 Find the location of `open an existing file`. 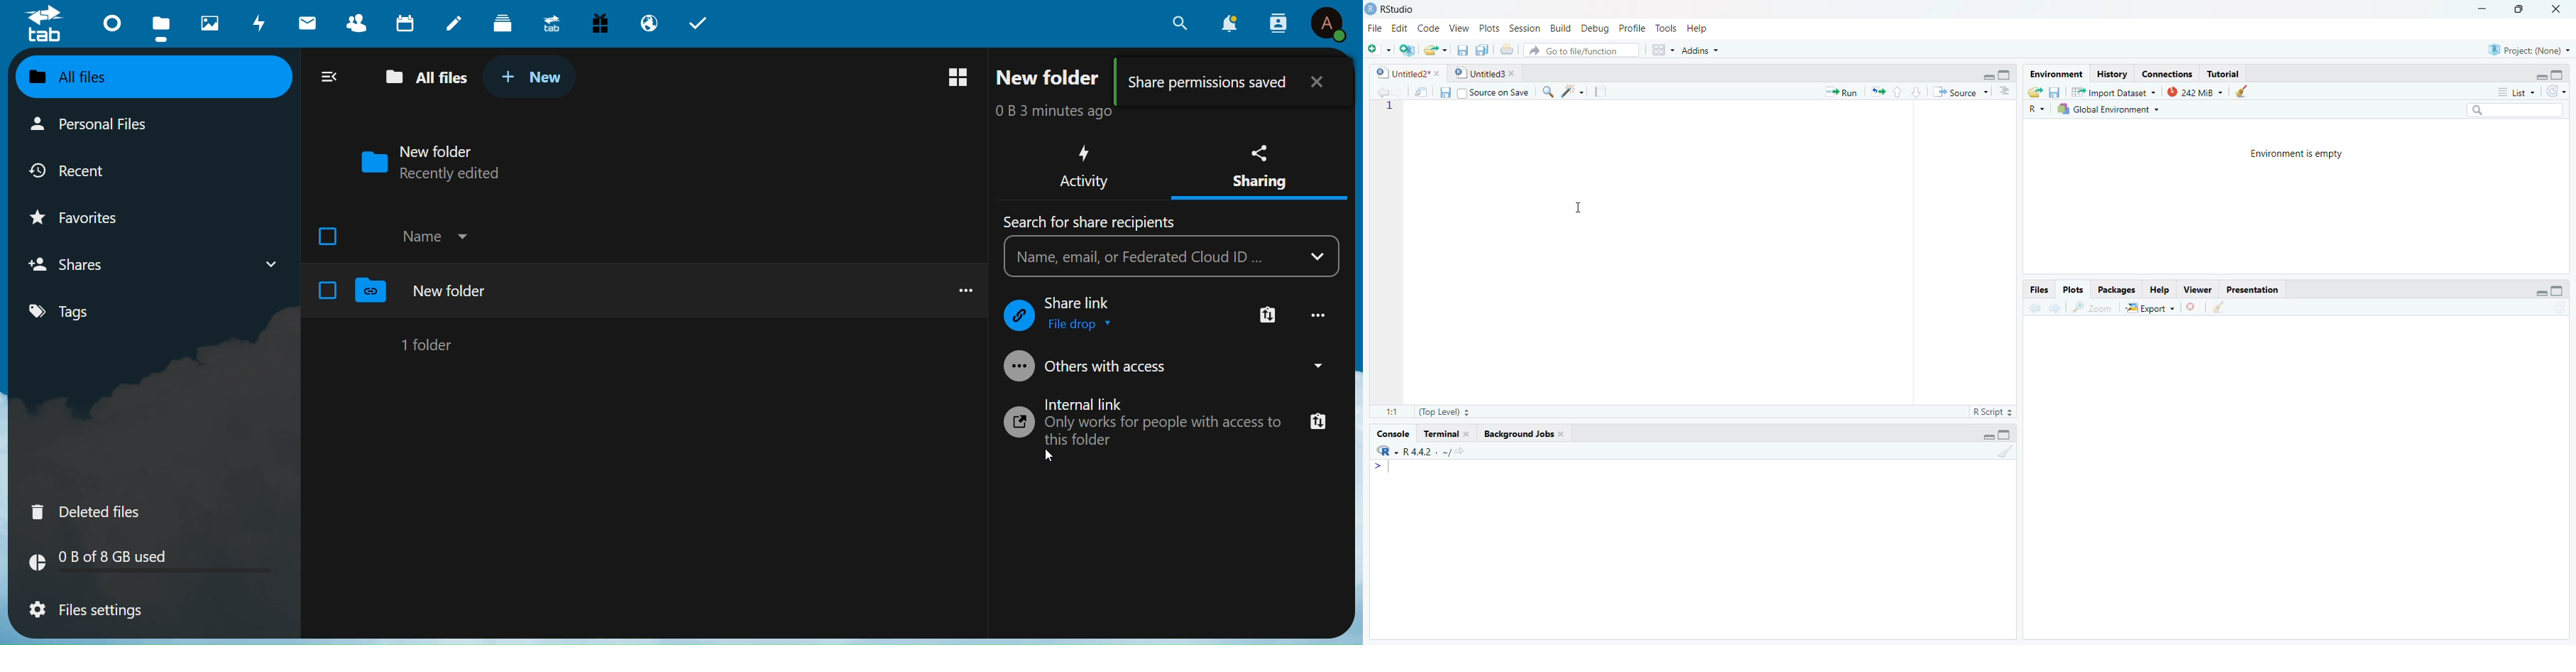

open an existing file is located at coordinates (1436, 49).